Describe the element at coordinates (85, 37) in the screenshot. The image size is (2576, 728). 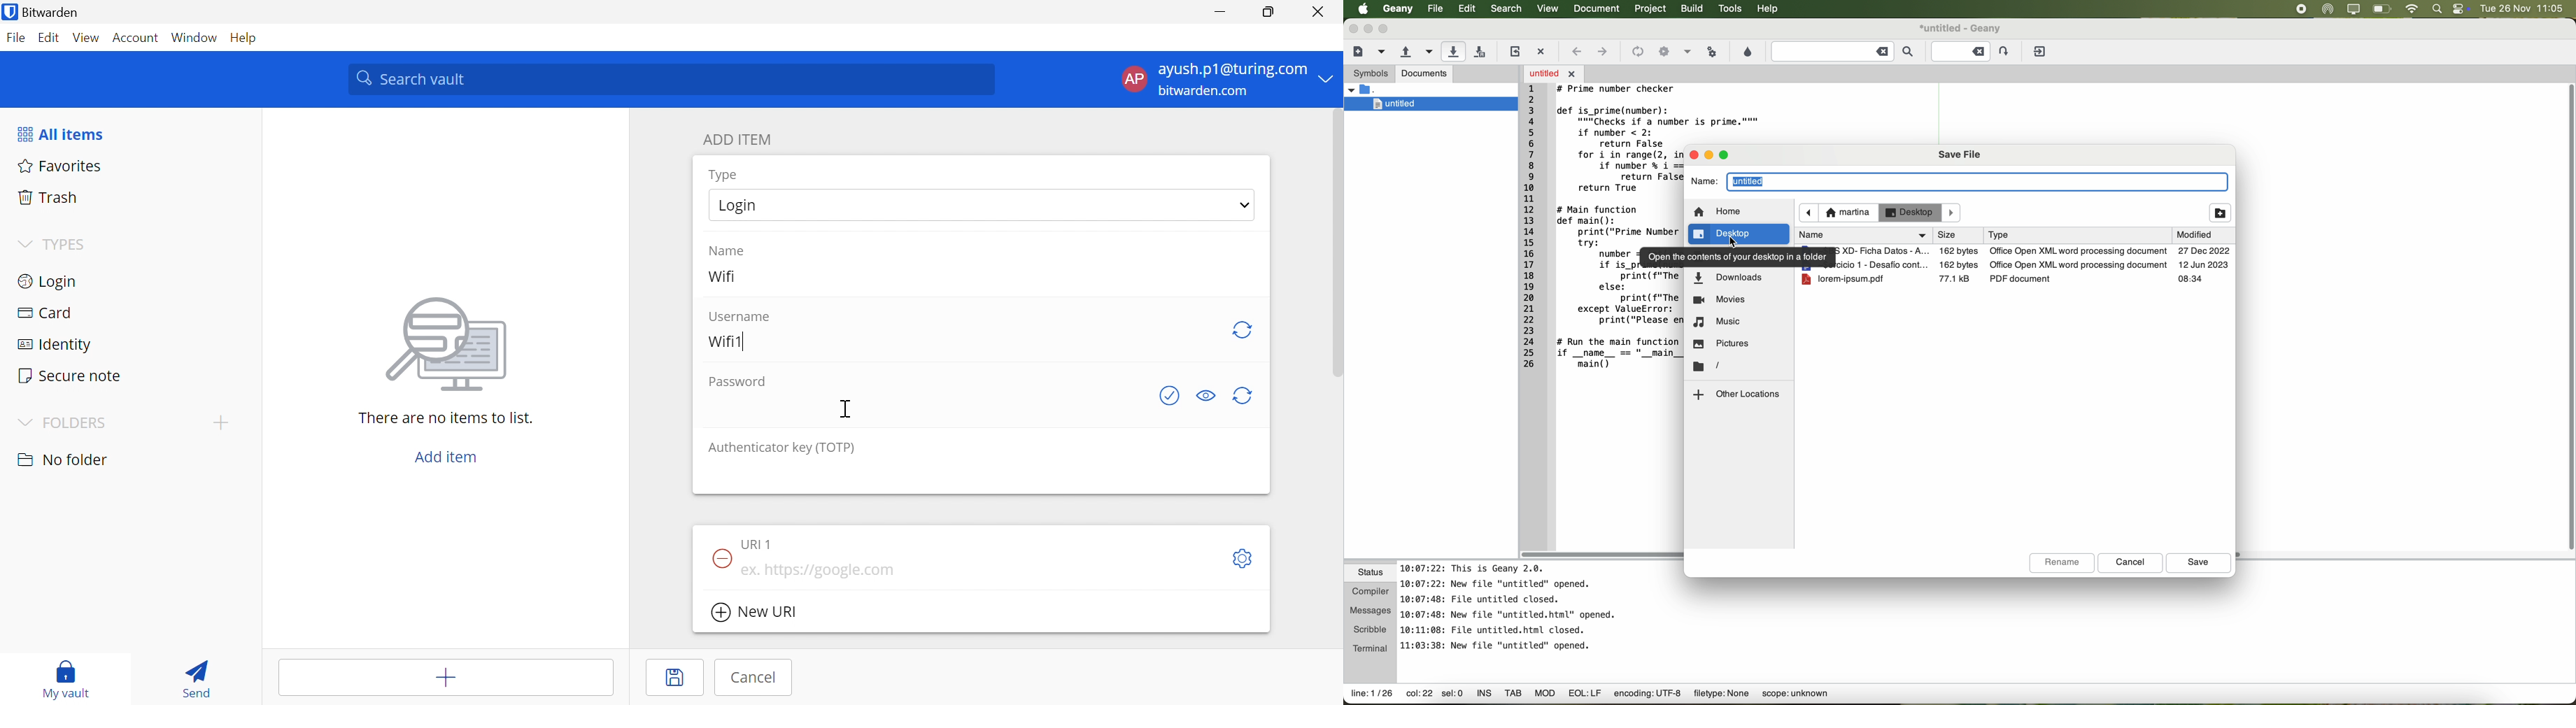
I see `View` at that location.